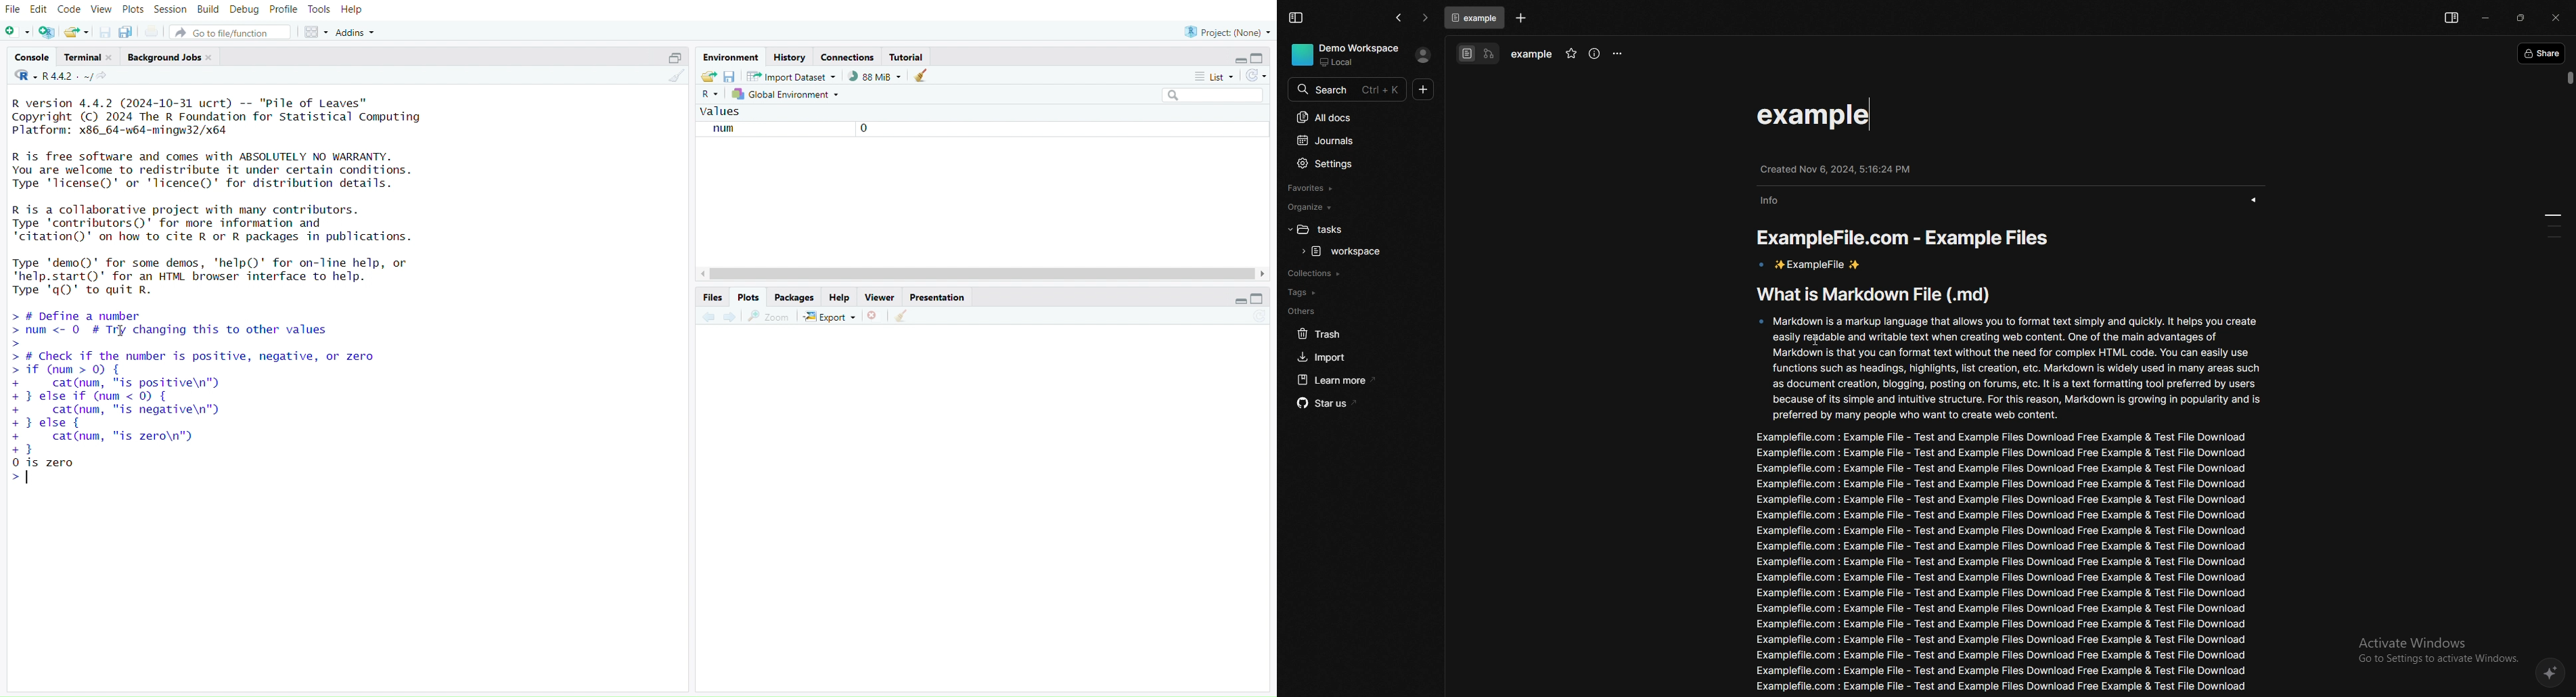 Image resolution: width=2576 pixels, height=700 pixels. Describe the element at coordinates (125, 33) in the screenshot. I see `save all open document` at that location.